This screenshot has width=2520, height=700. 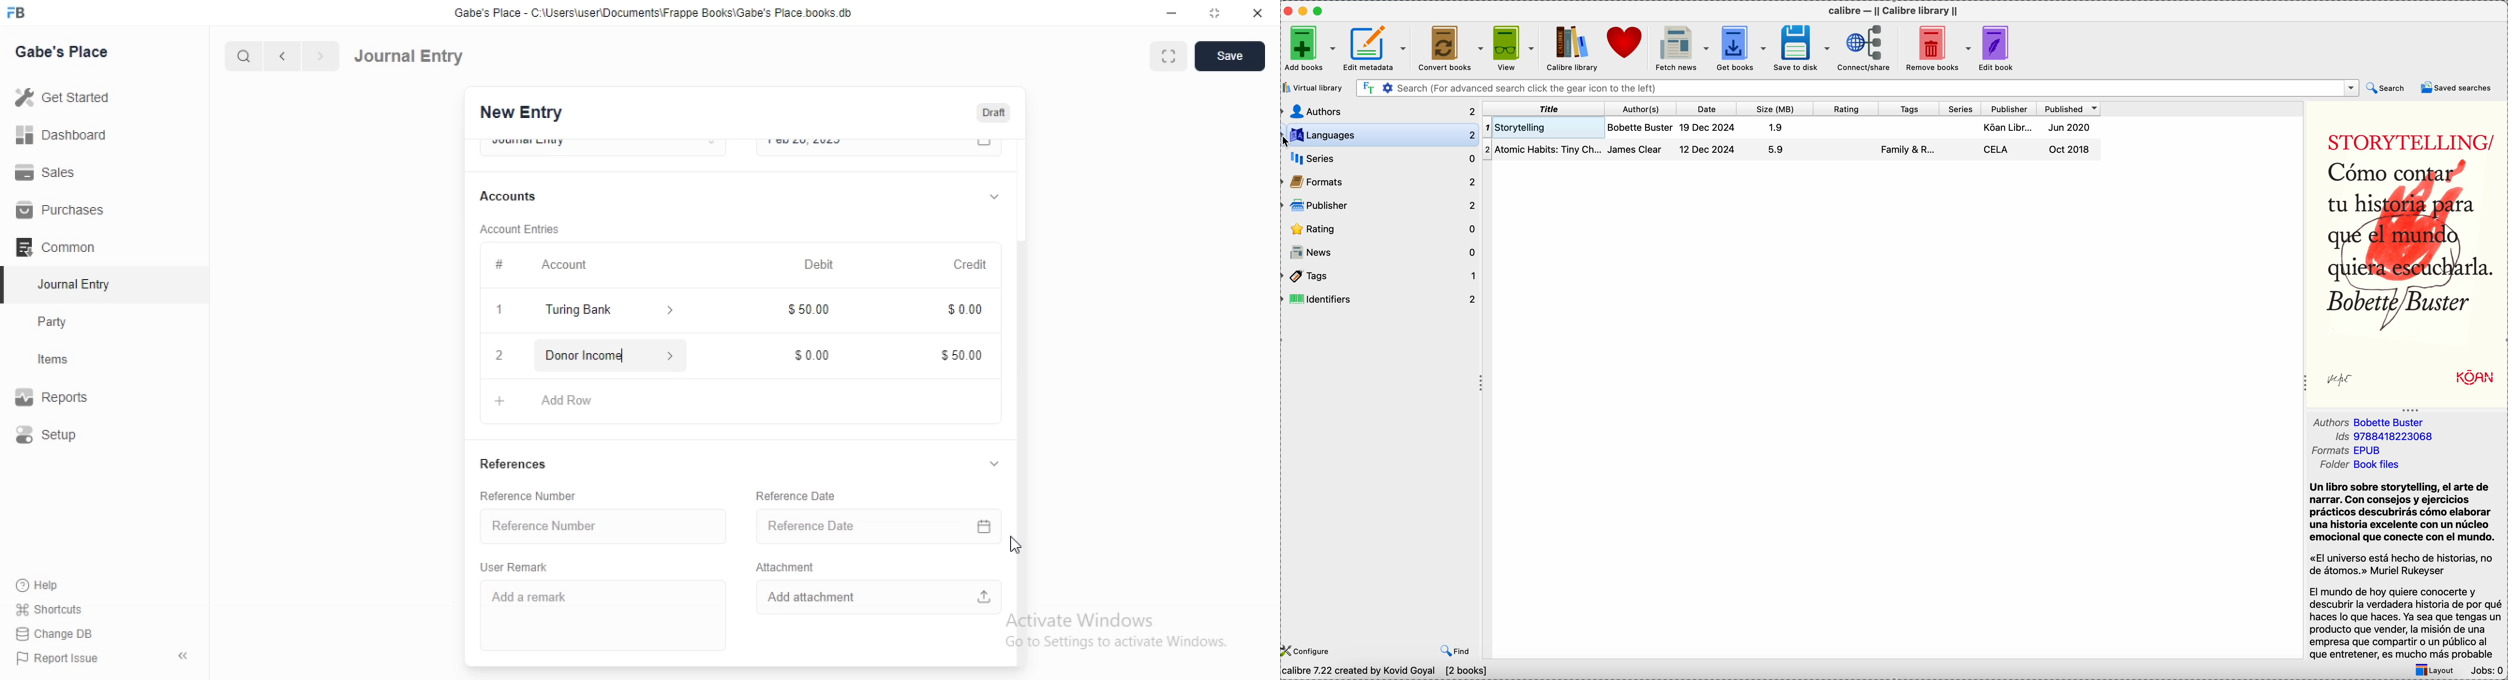 I want to click on Setup, so click(x=66, y=436).